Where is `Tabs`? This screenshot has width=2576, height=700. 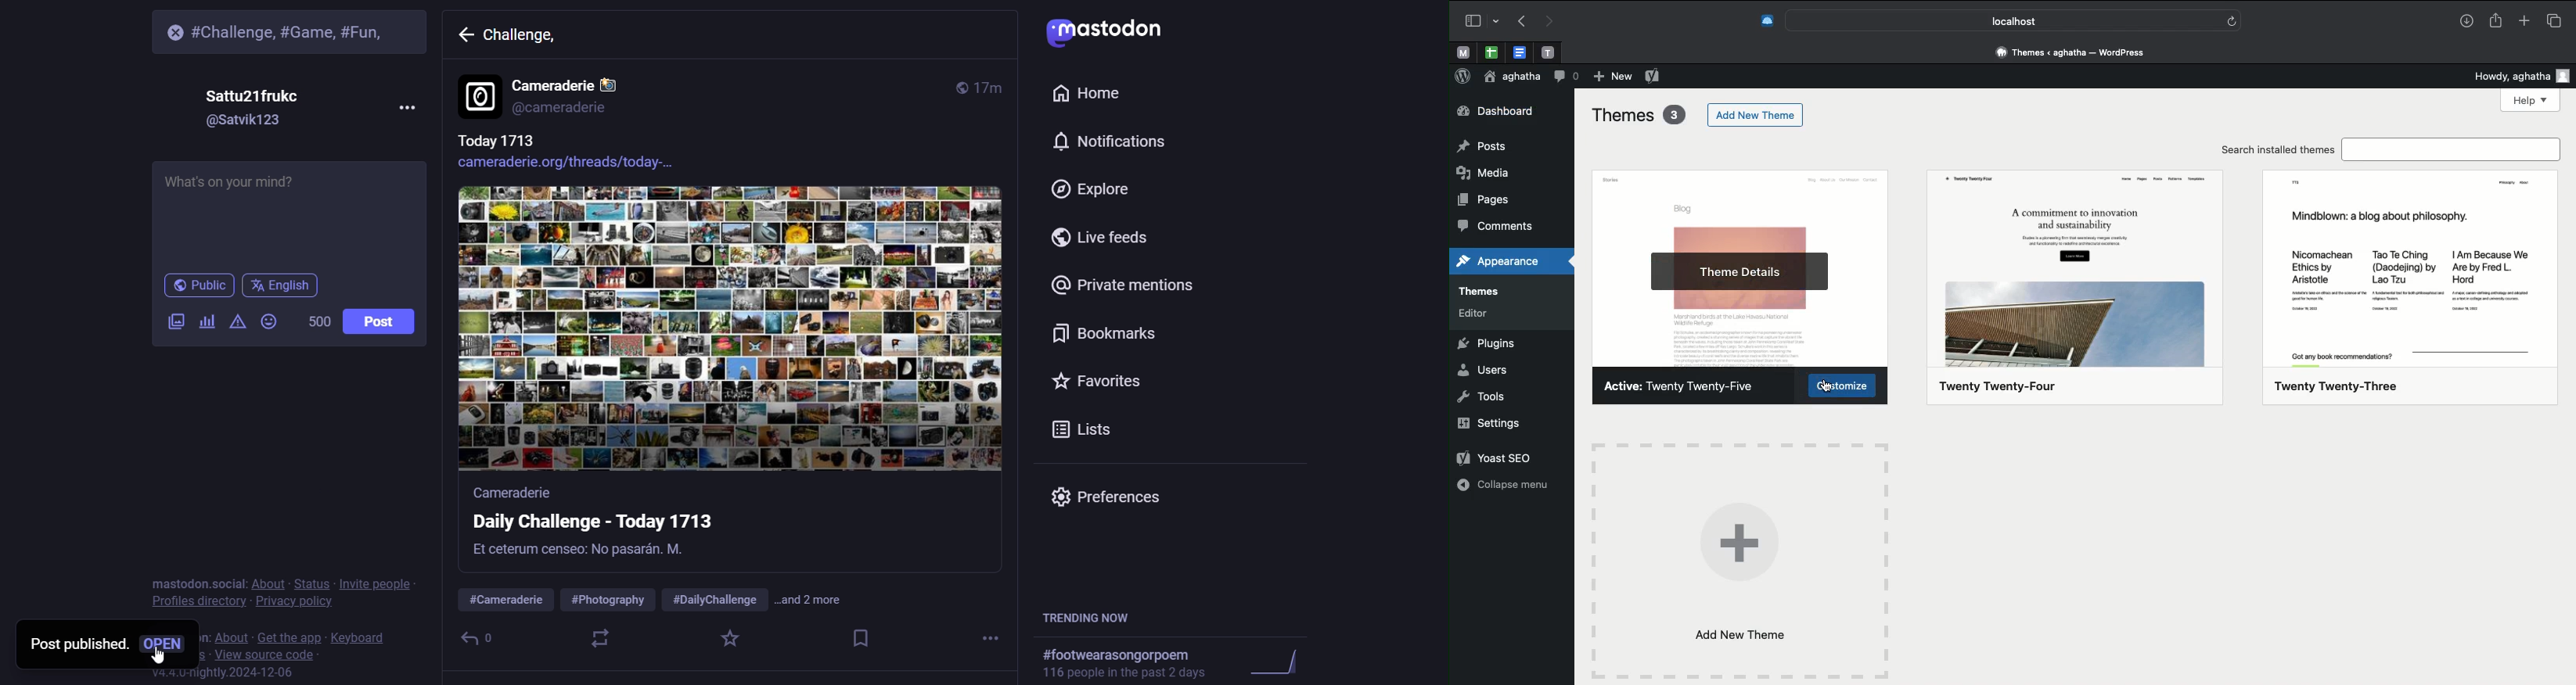
Tabs is located at coordinates (2553, 20).